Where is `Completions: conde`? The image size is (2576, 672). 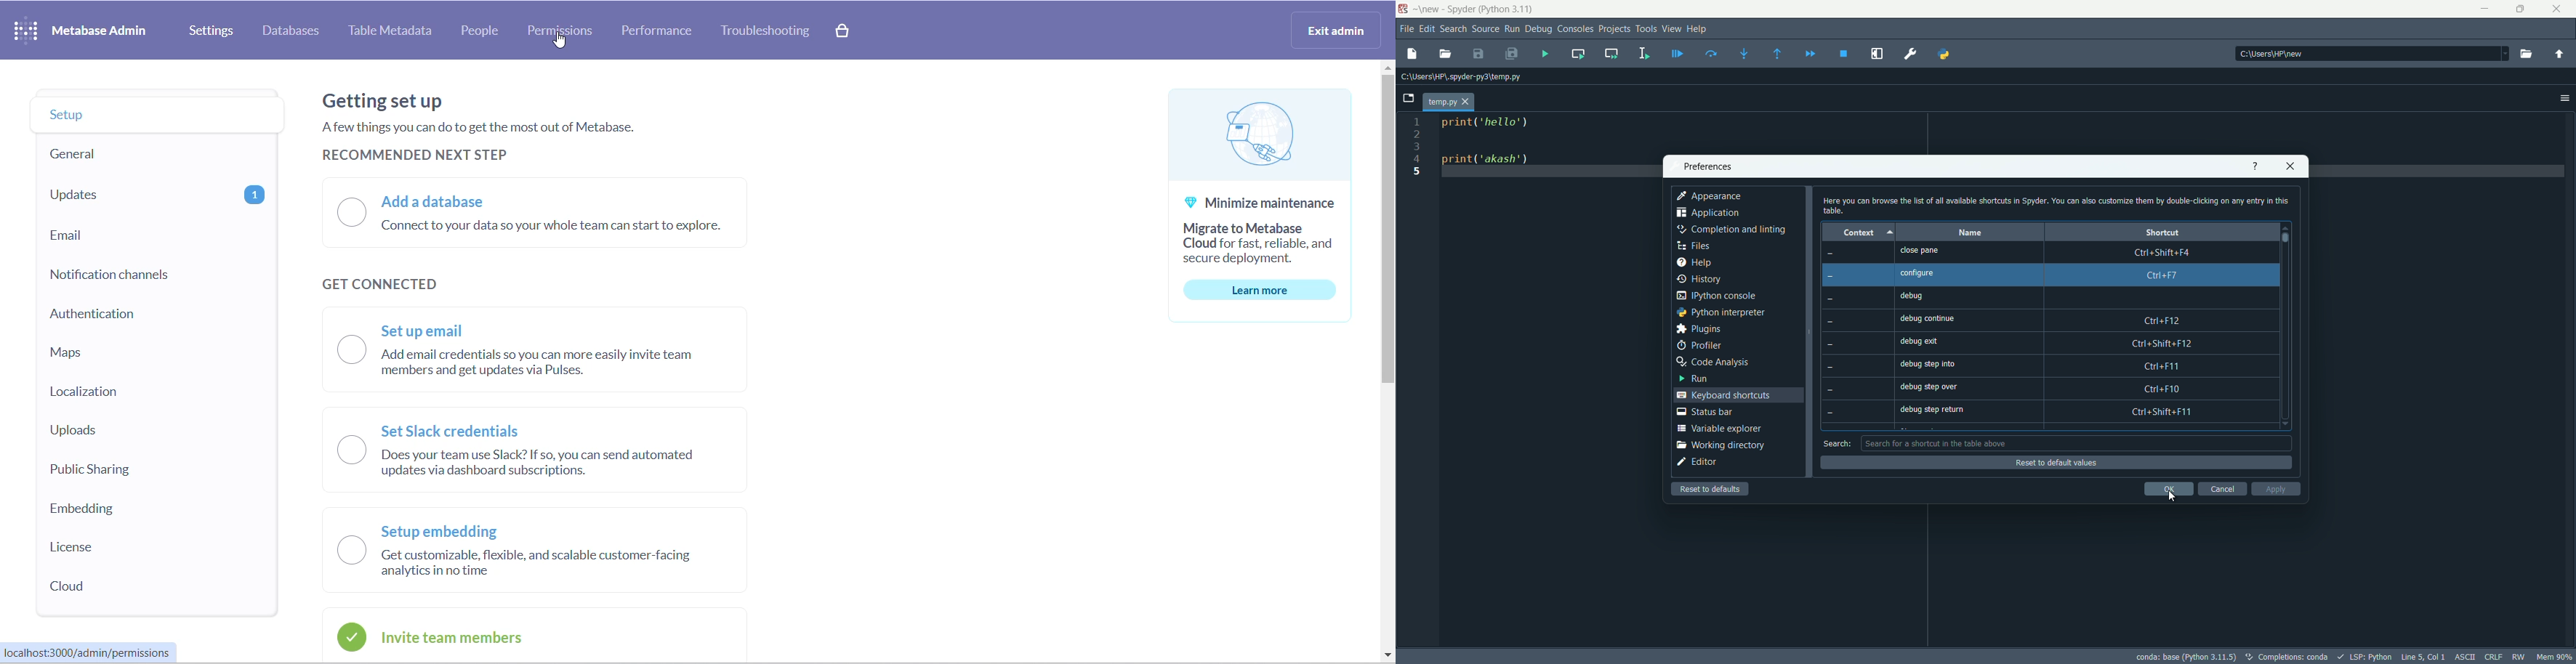 Completions: conde is located at coordinates (2302, 657).